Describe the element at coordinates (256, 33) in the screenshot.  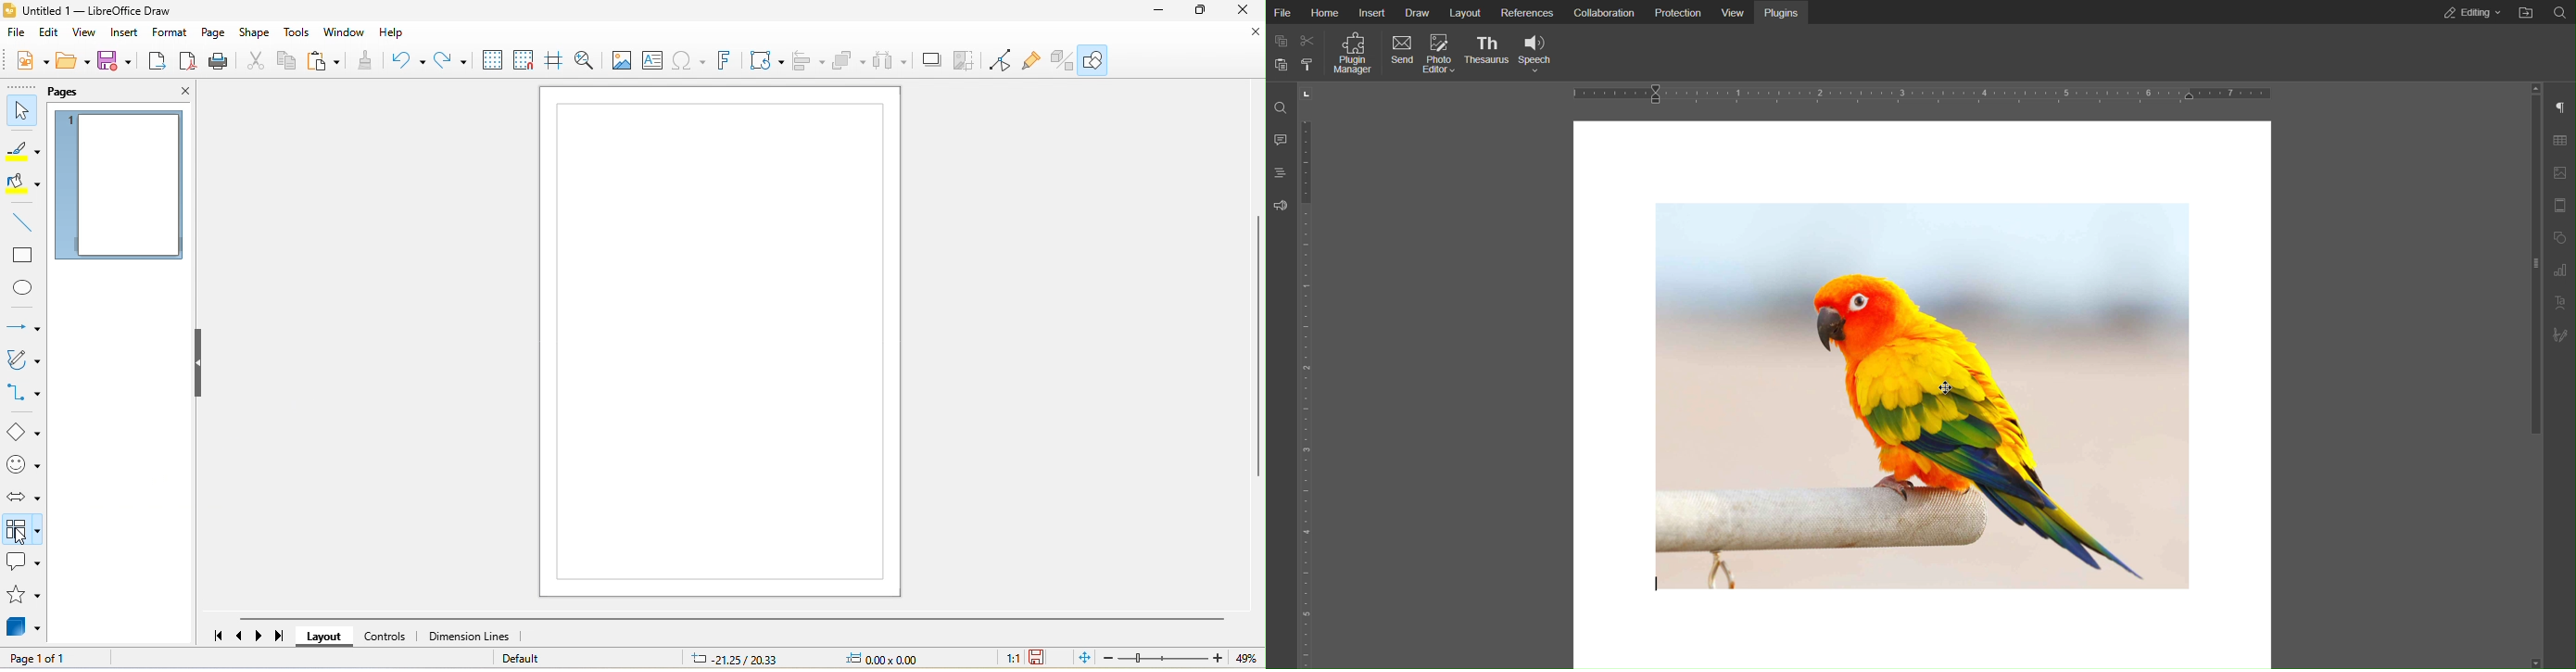
I see `shape` at that location.